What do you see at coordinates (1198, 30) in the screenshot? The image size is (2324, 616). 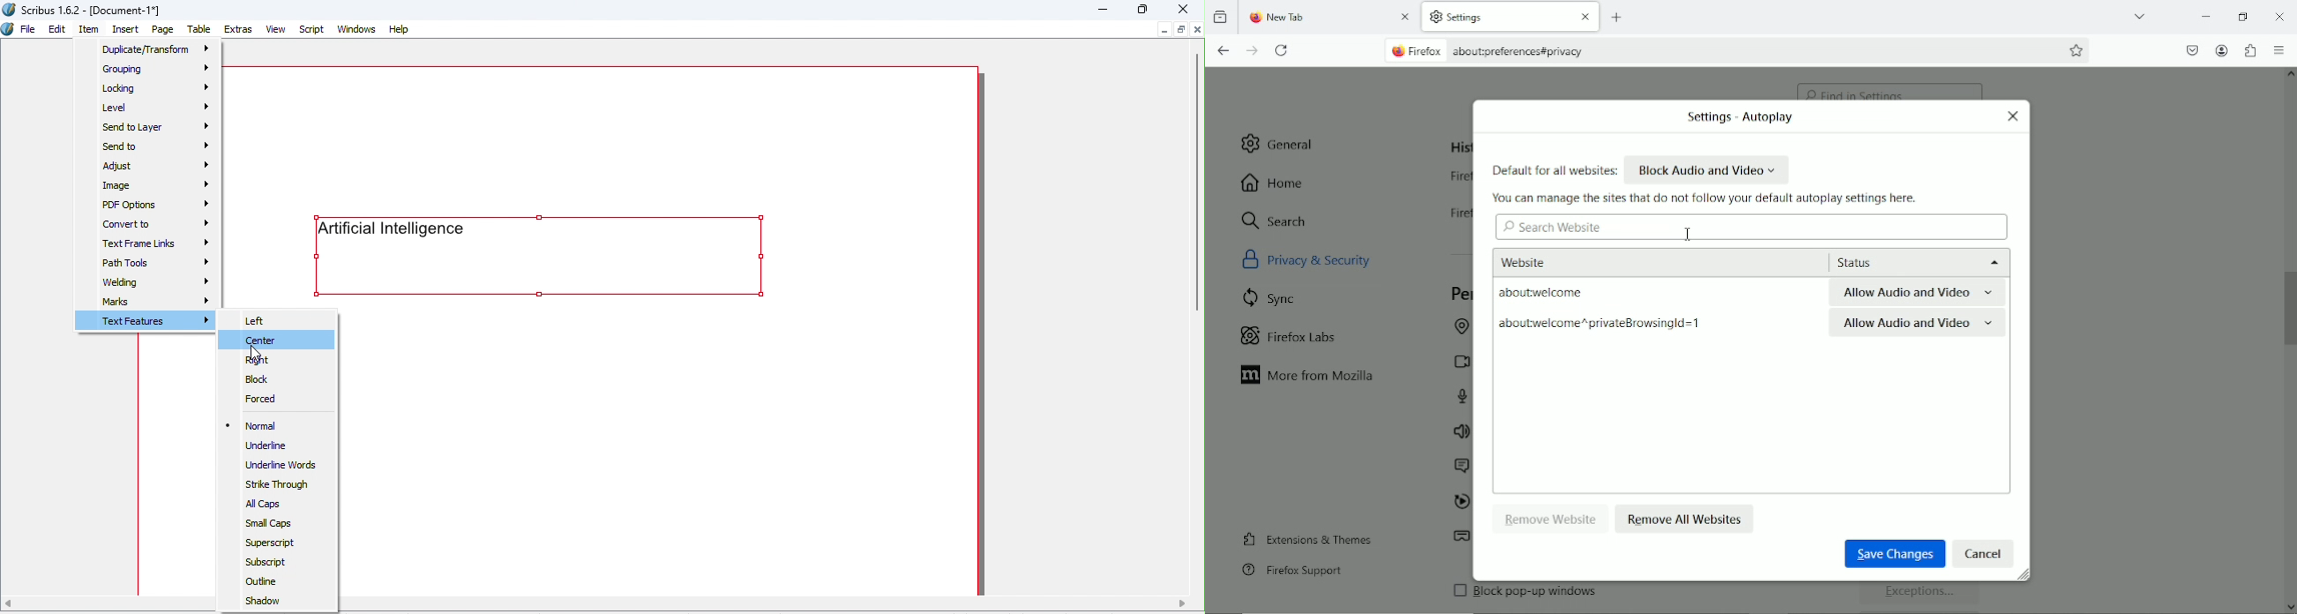 I see `Close document` at bounding box center [1198, 30].